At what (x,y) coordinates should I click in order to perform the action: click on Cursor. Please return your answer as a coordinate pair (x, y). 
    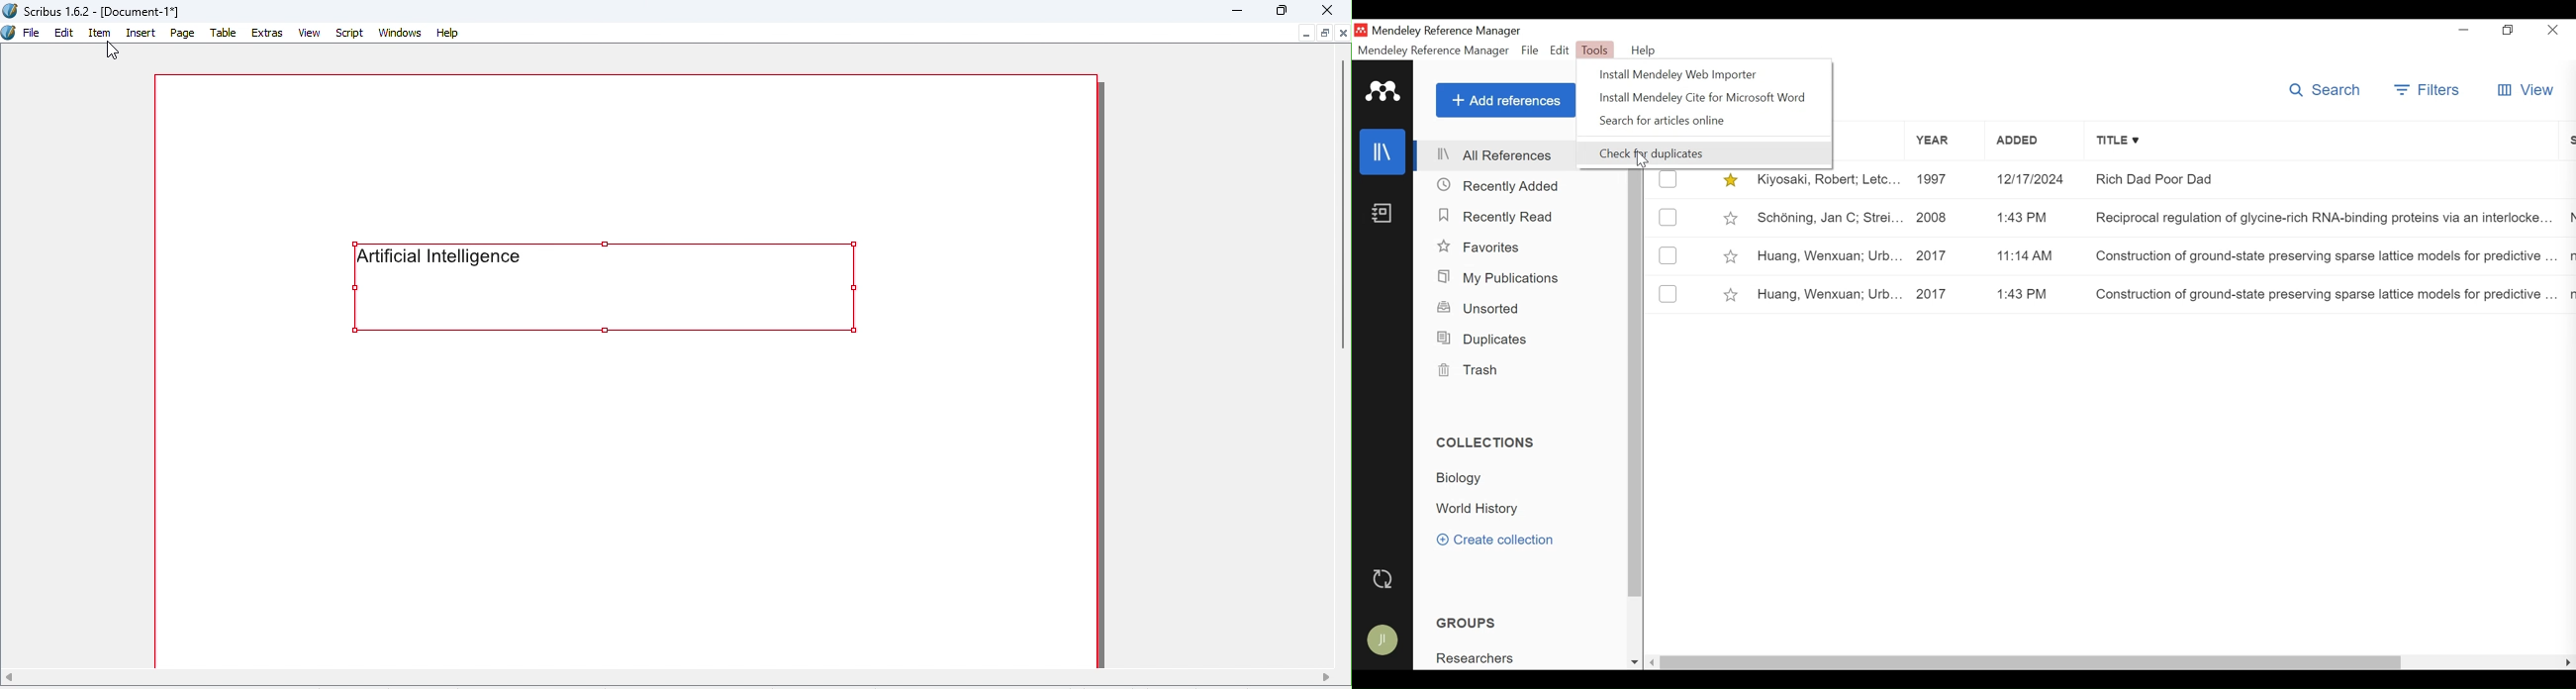
    Looking at the image, I should click on (1641, 161).